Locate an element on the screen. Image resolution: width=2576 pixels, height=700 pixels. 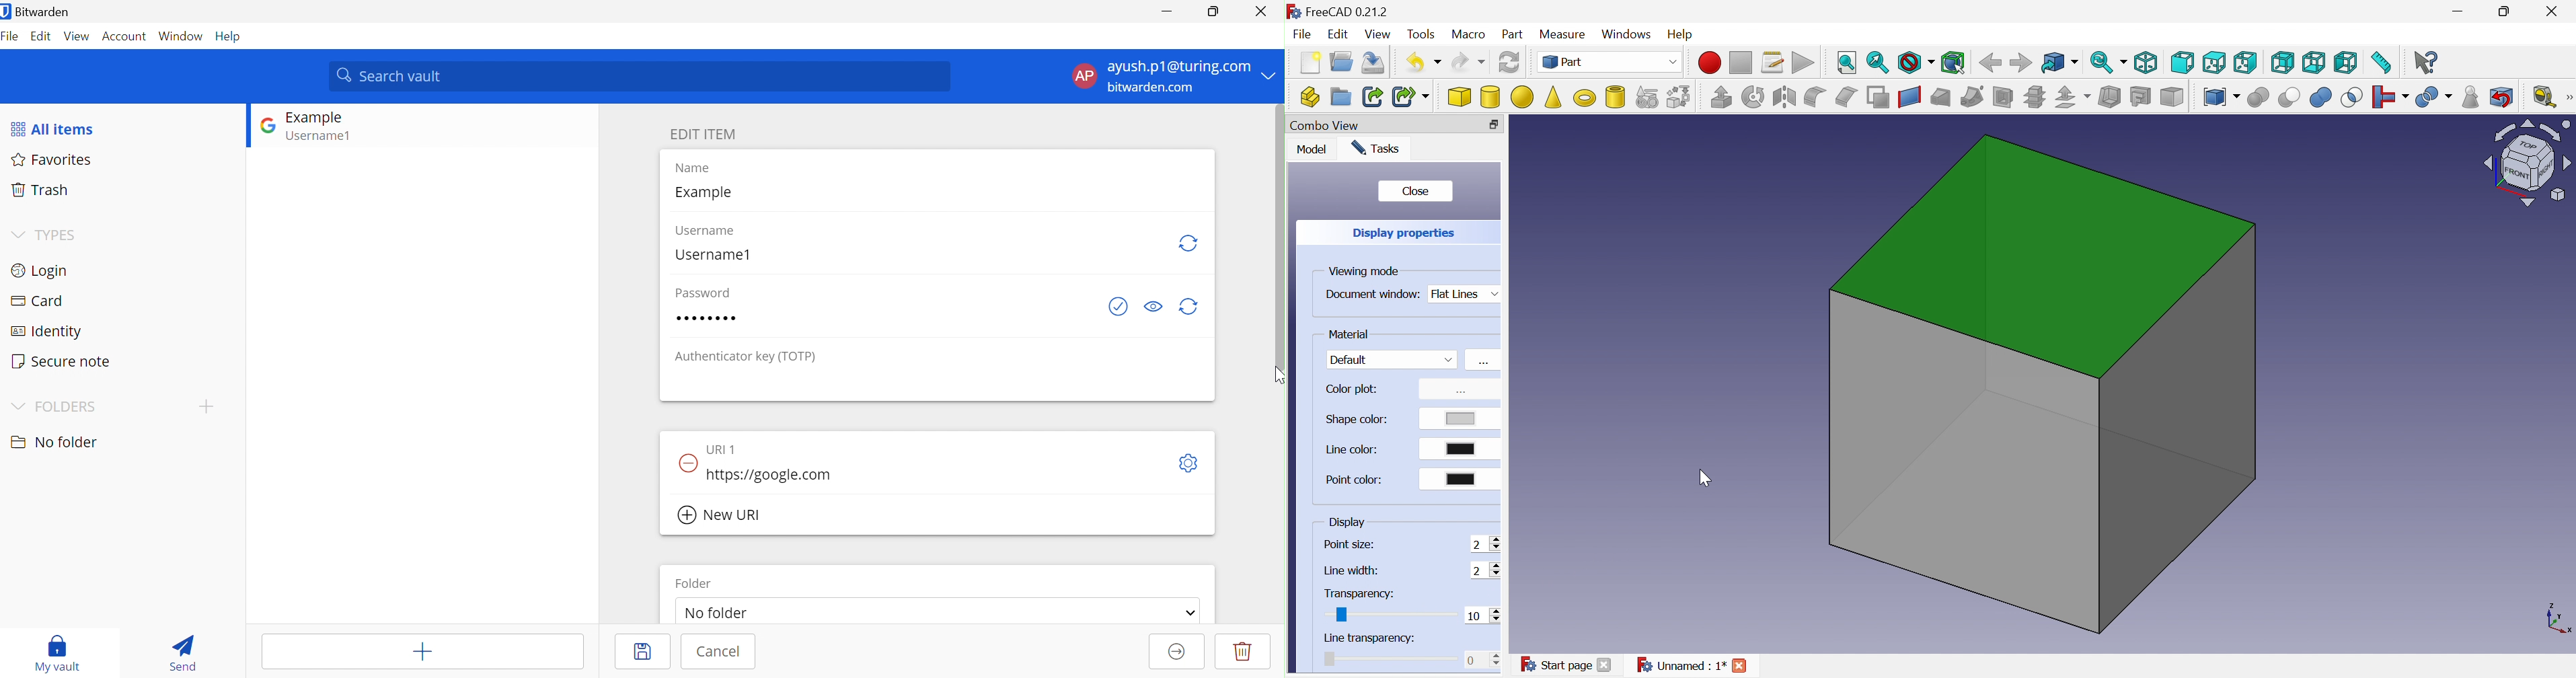
Stop macro recording is located at coordinates (1743, 63).